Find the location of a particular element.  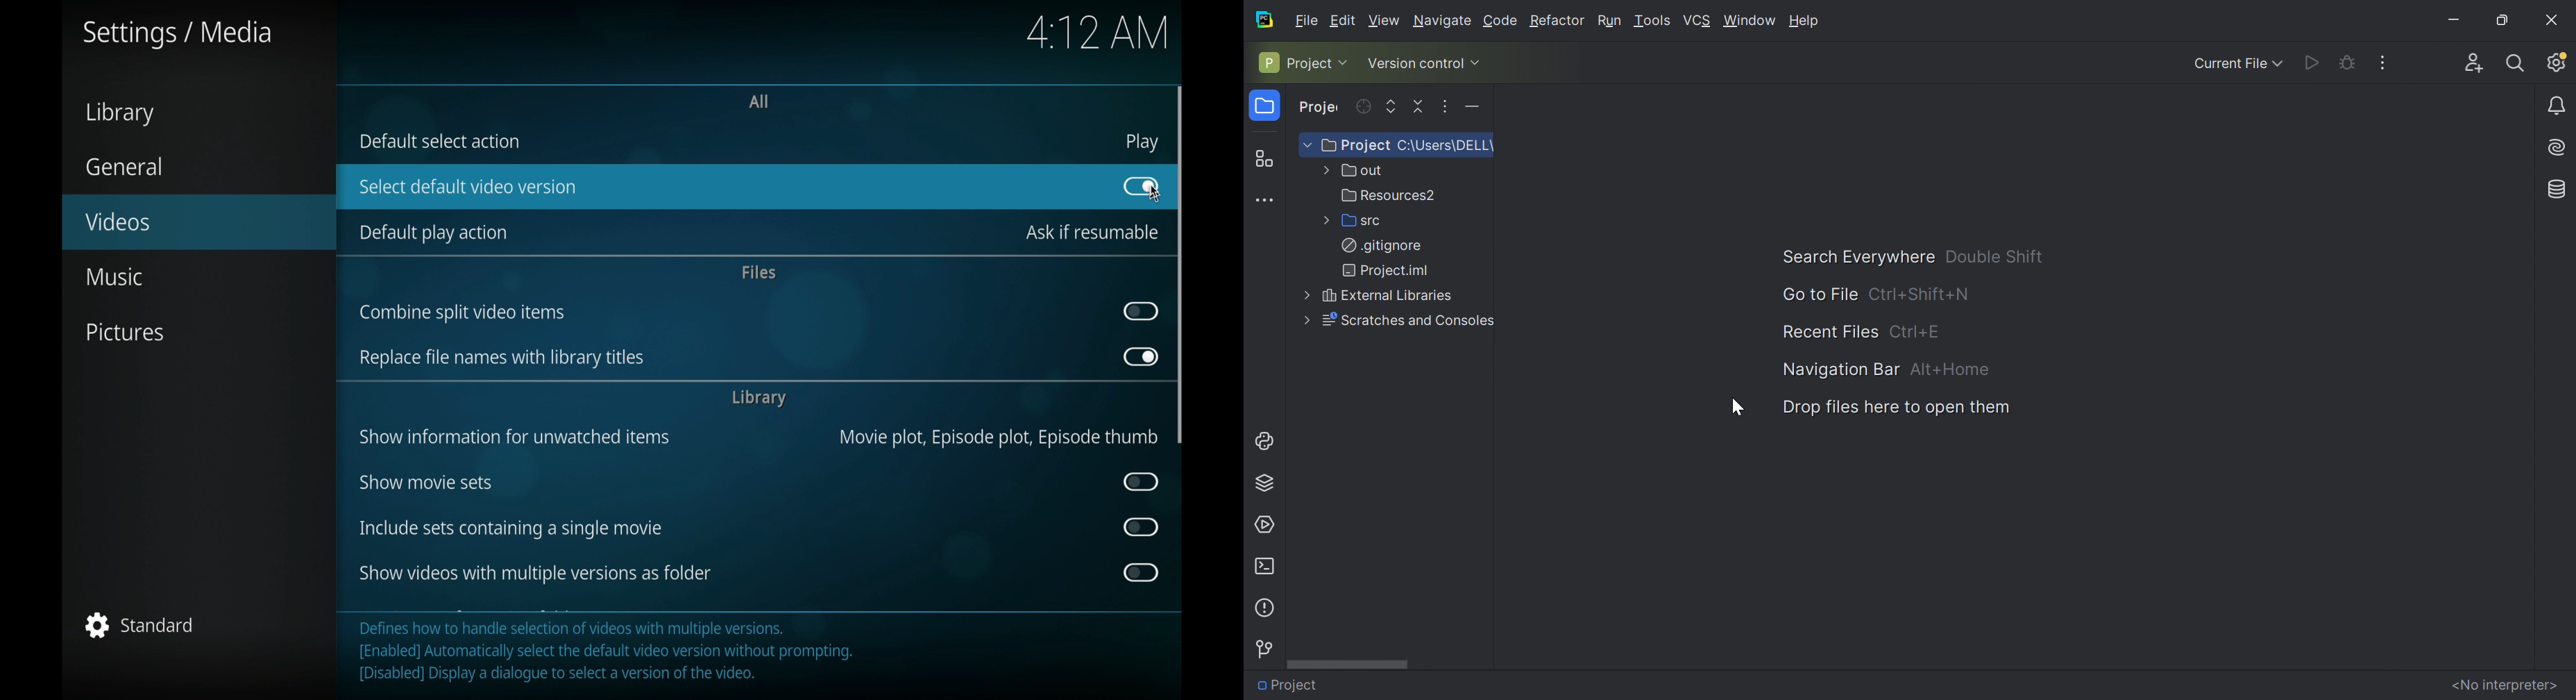

ombine split video items is located at coordinates (462, 314).